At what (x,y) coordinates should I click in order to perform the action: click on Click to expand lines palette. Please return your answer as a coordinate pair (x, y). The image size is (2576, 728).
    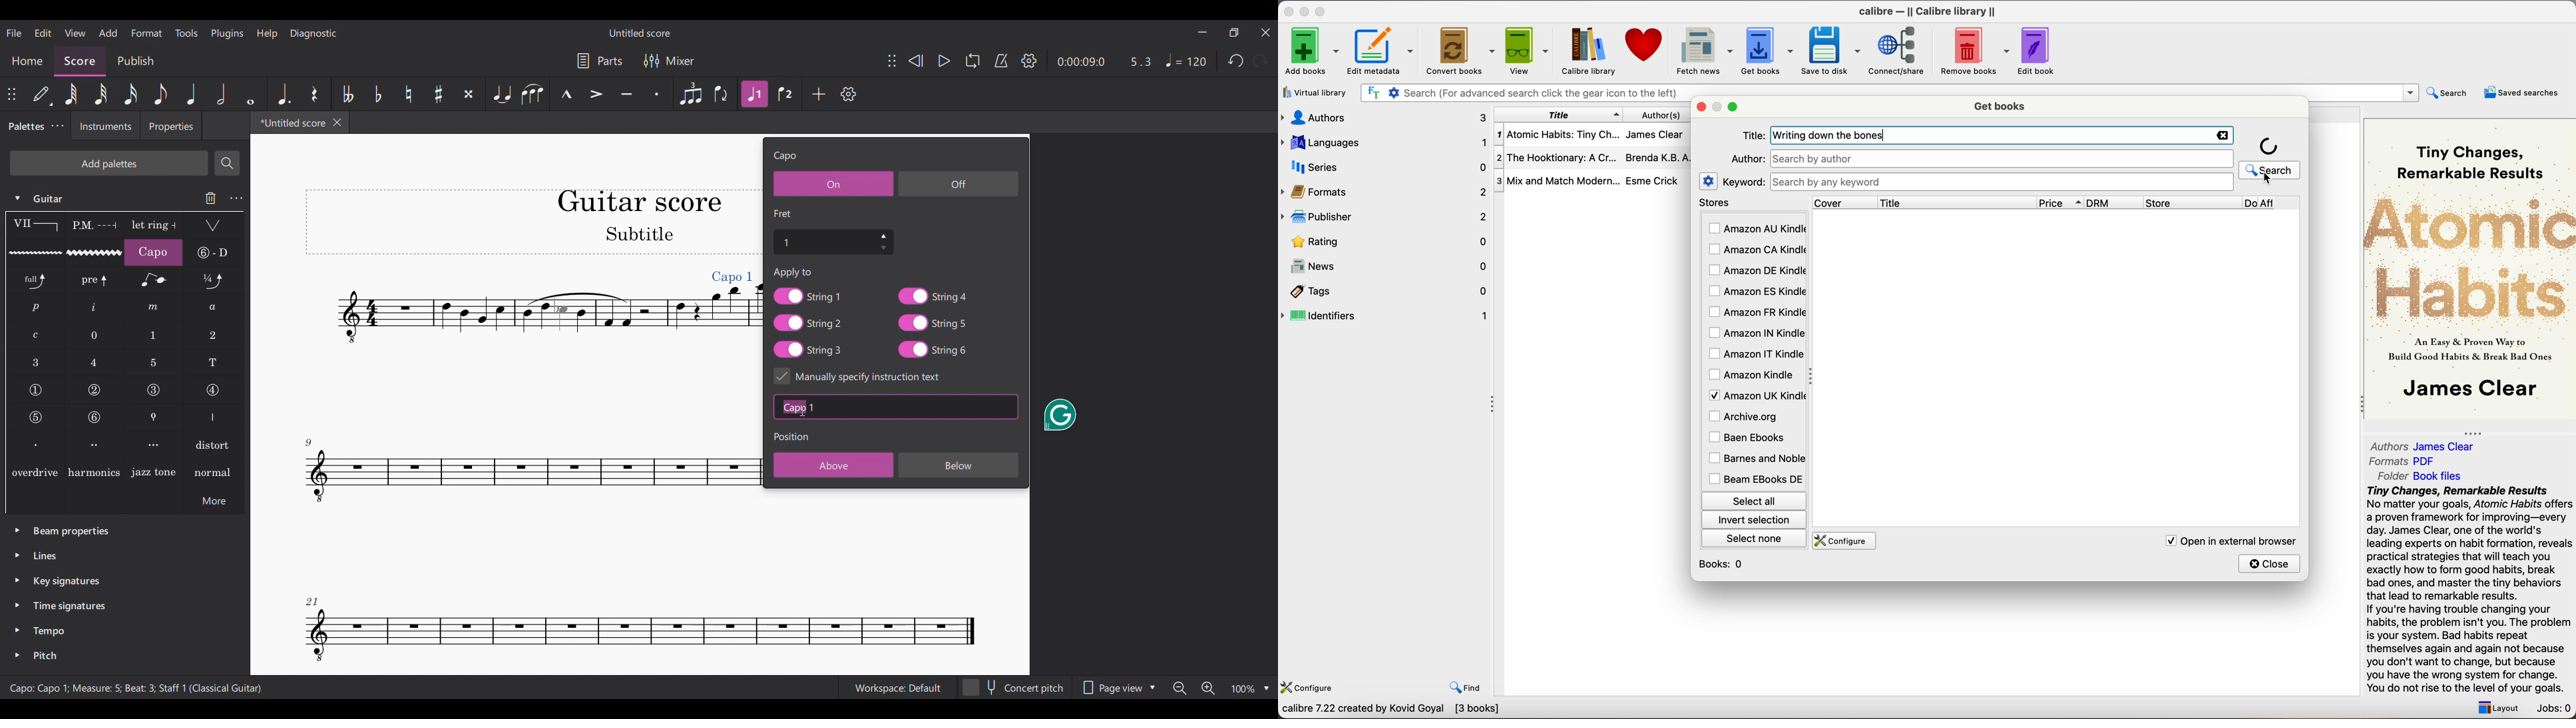
    Looking at the image, I should click on (17, 555).